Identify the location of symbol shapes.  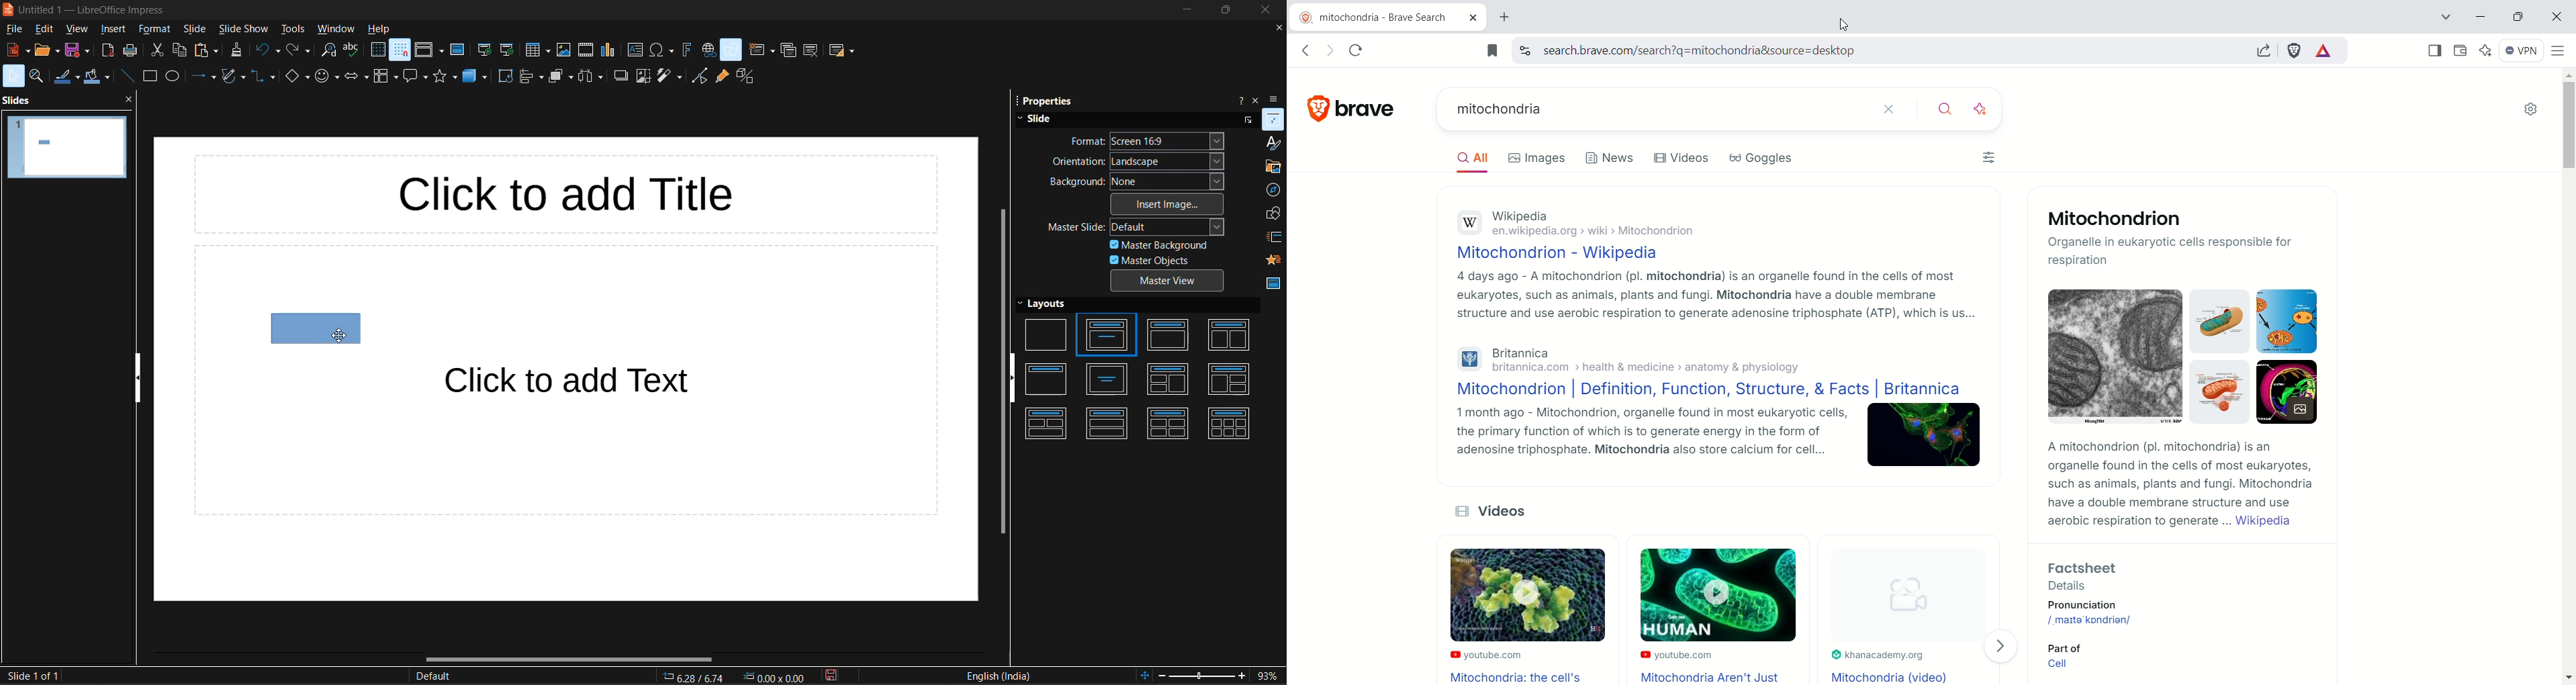
(324, 77).